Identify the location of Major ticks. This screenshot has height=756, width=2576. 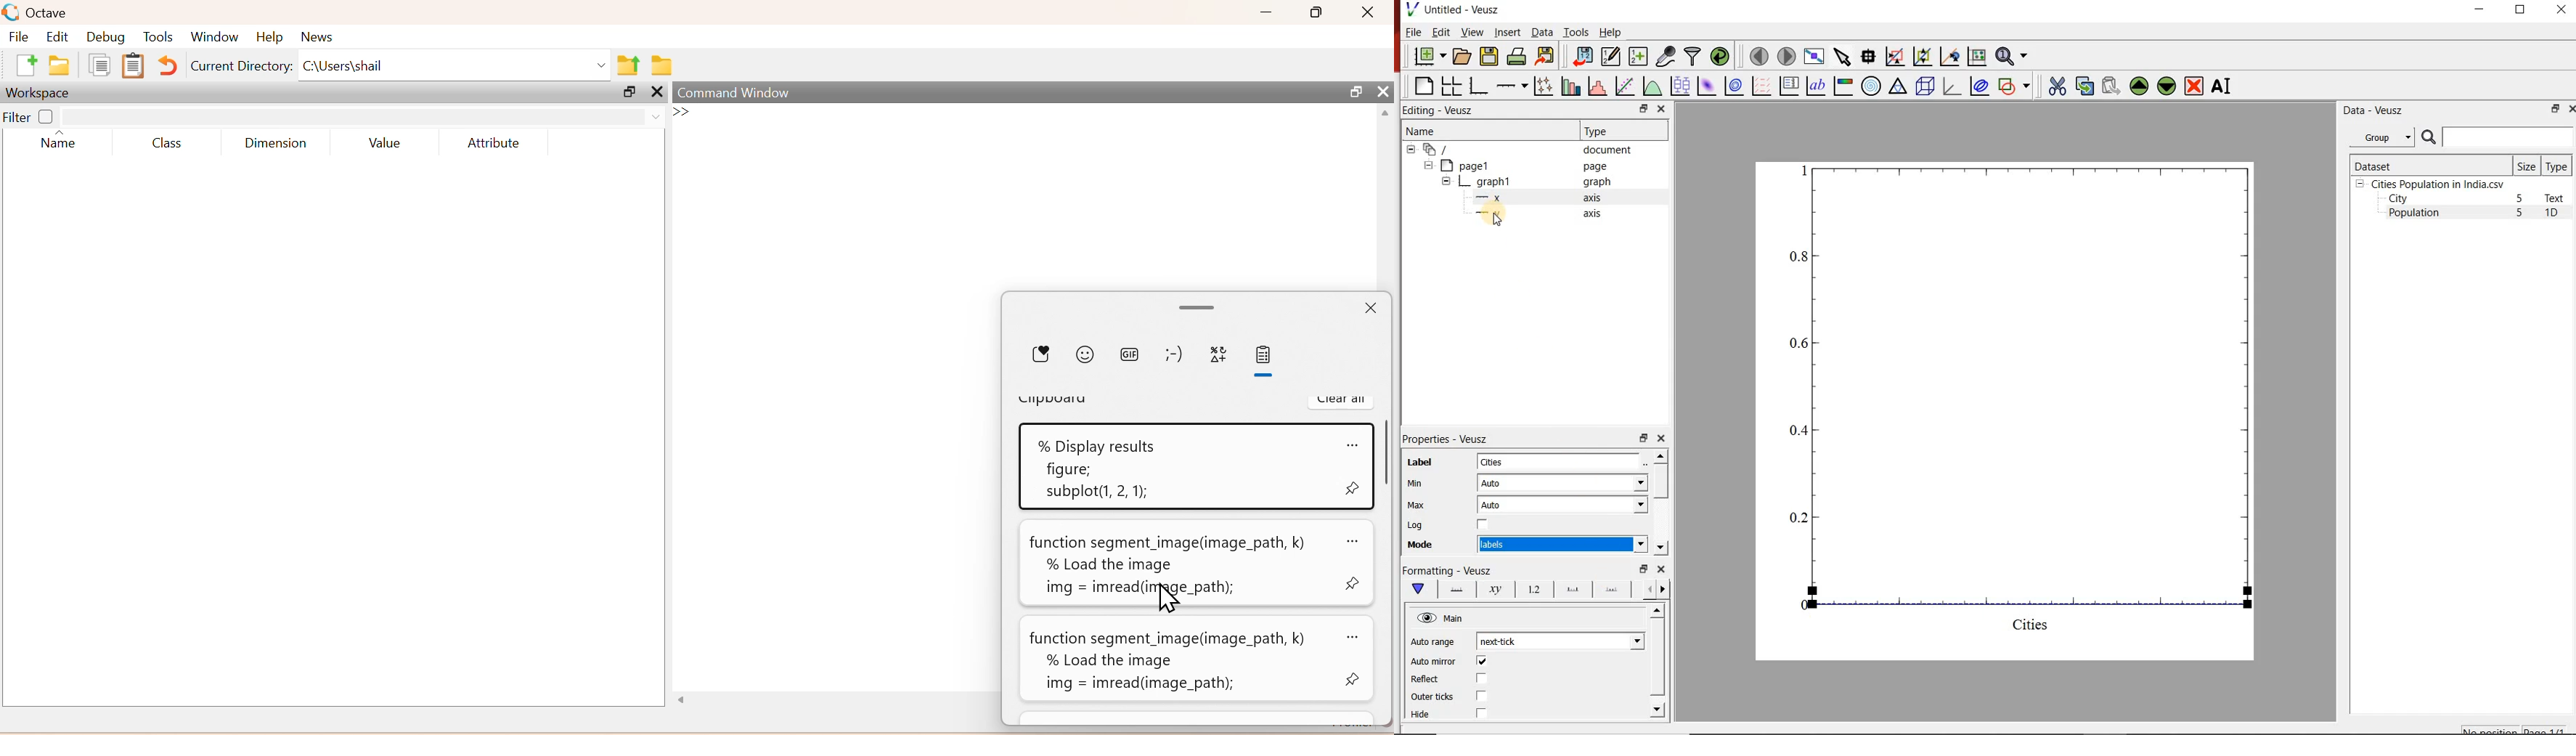
(1569, 591).